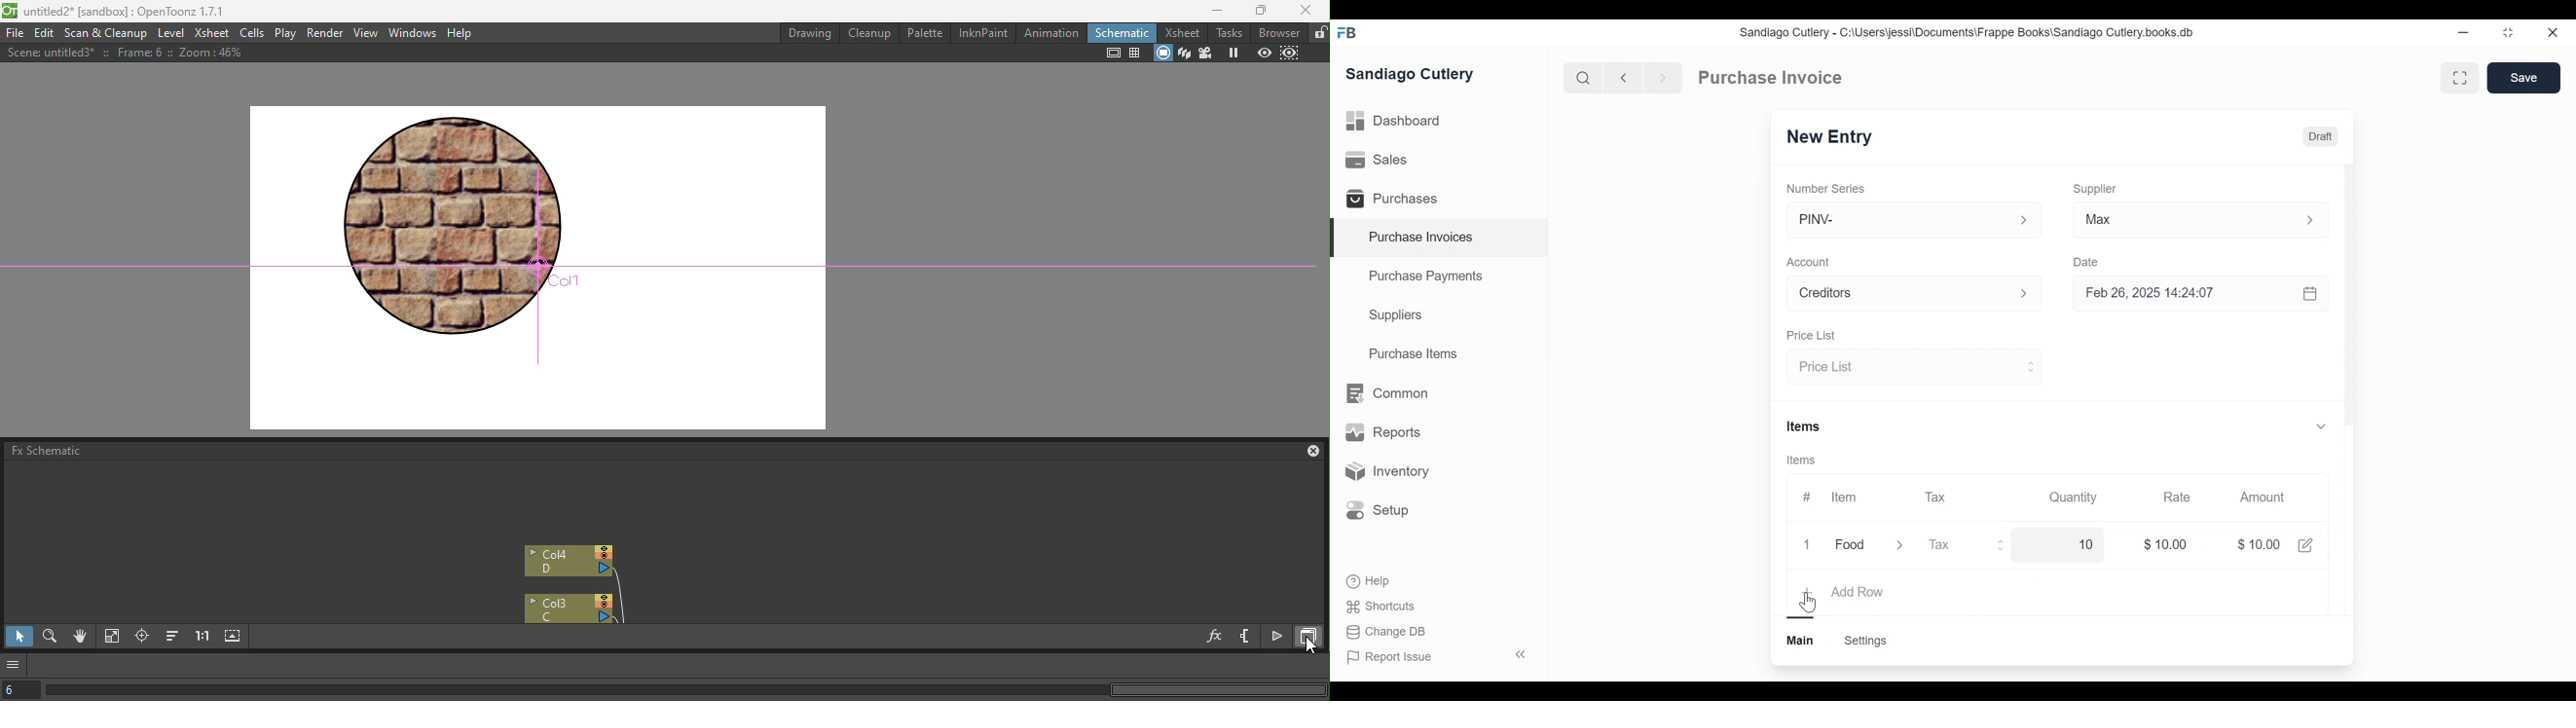  I want to click on 10, so click(2390, 802).